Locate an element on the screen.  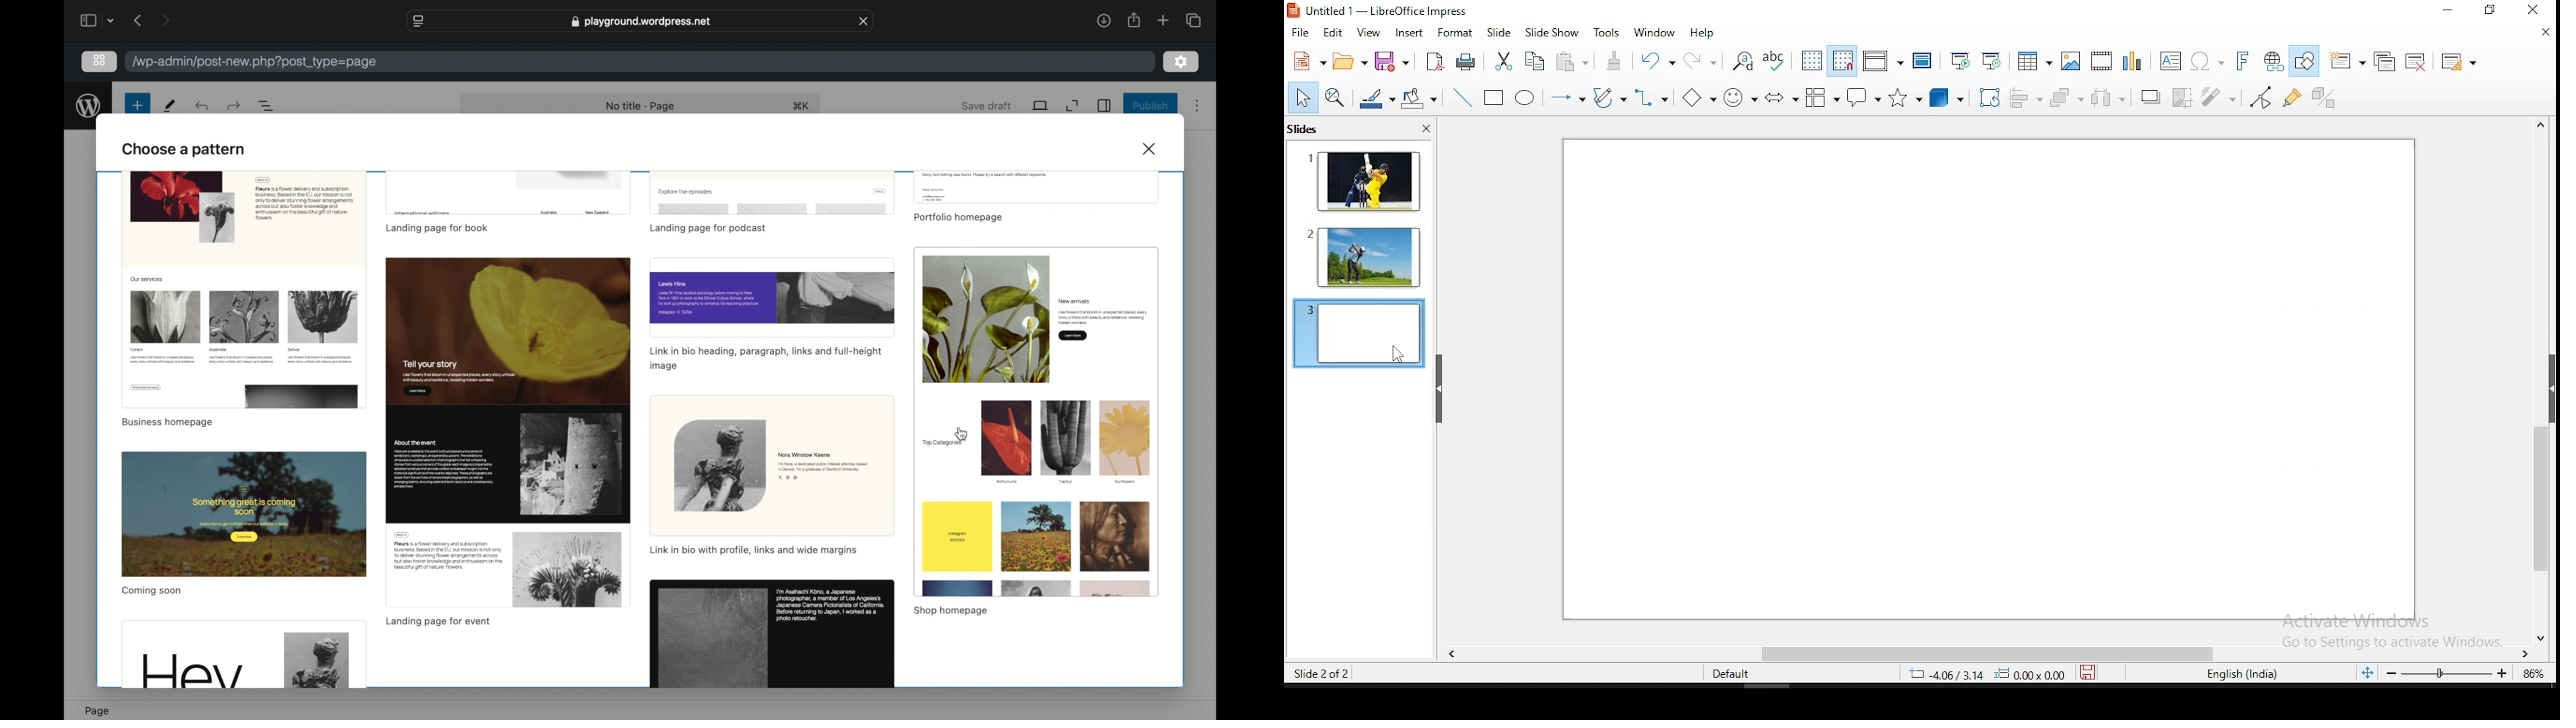
Shadow is located at coordinates (2146, 98).